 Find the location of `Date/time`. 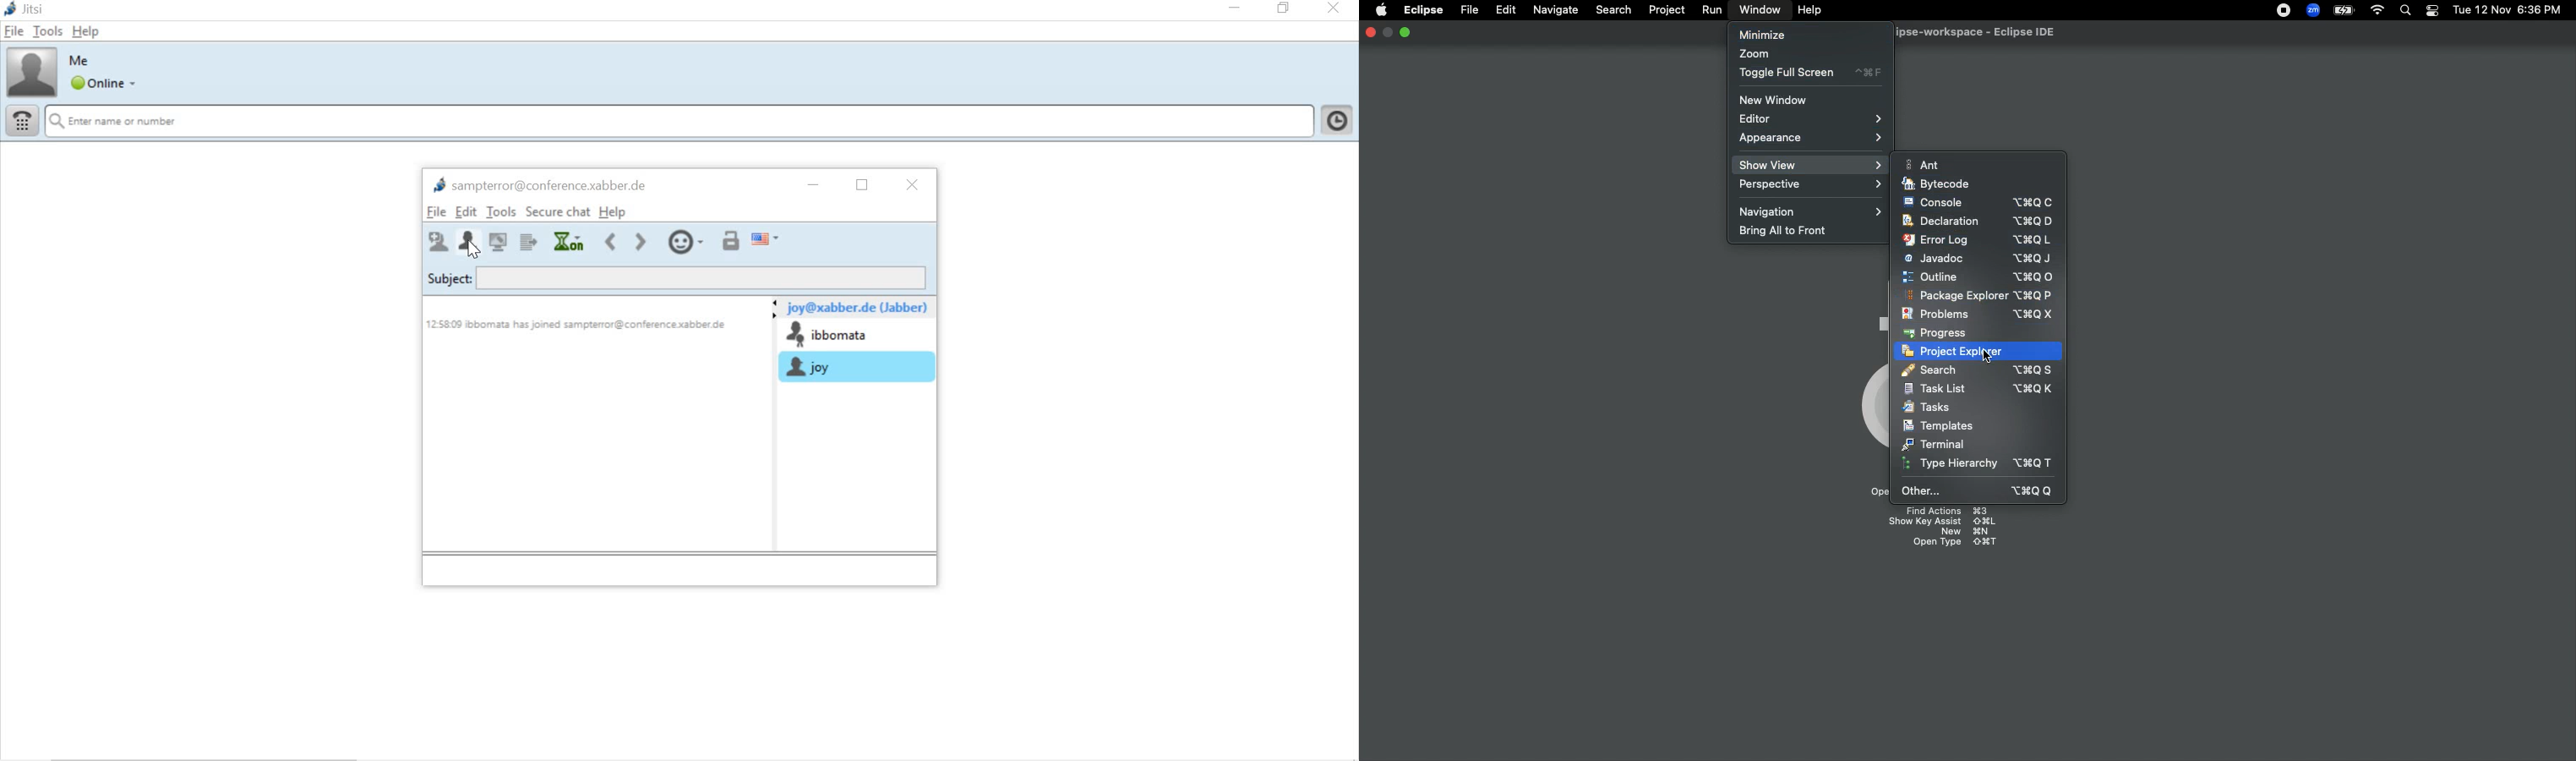

Date/time is located at coordinates (2508, 9).